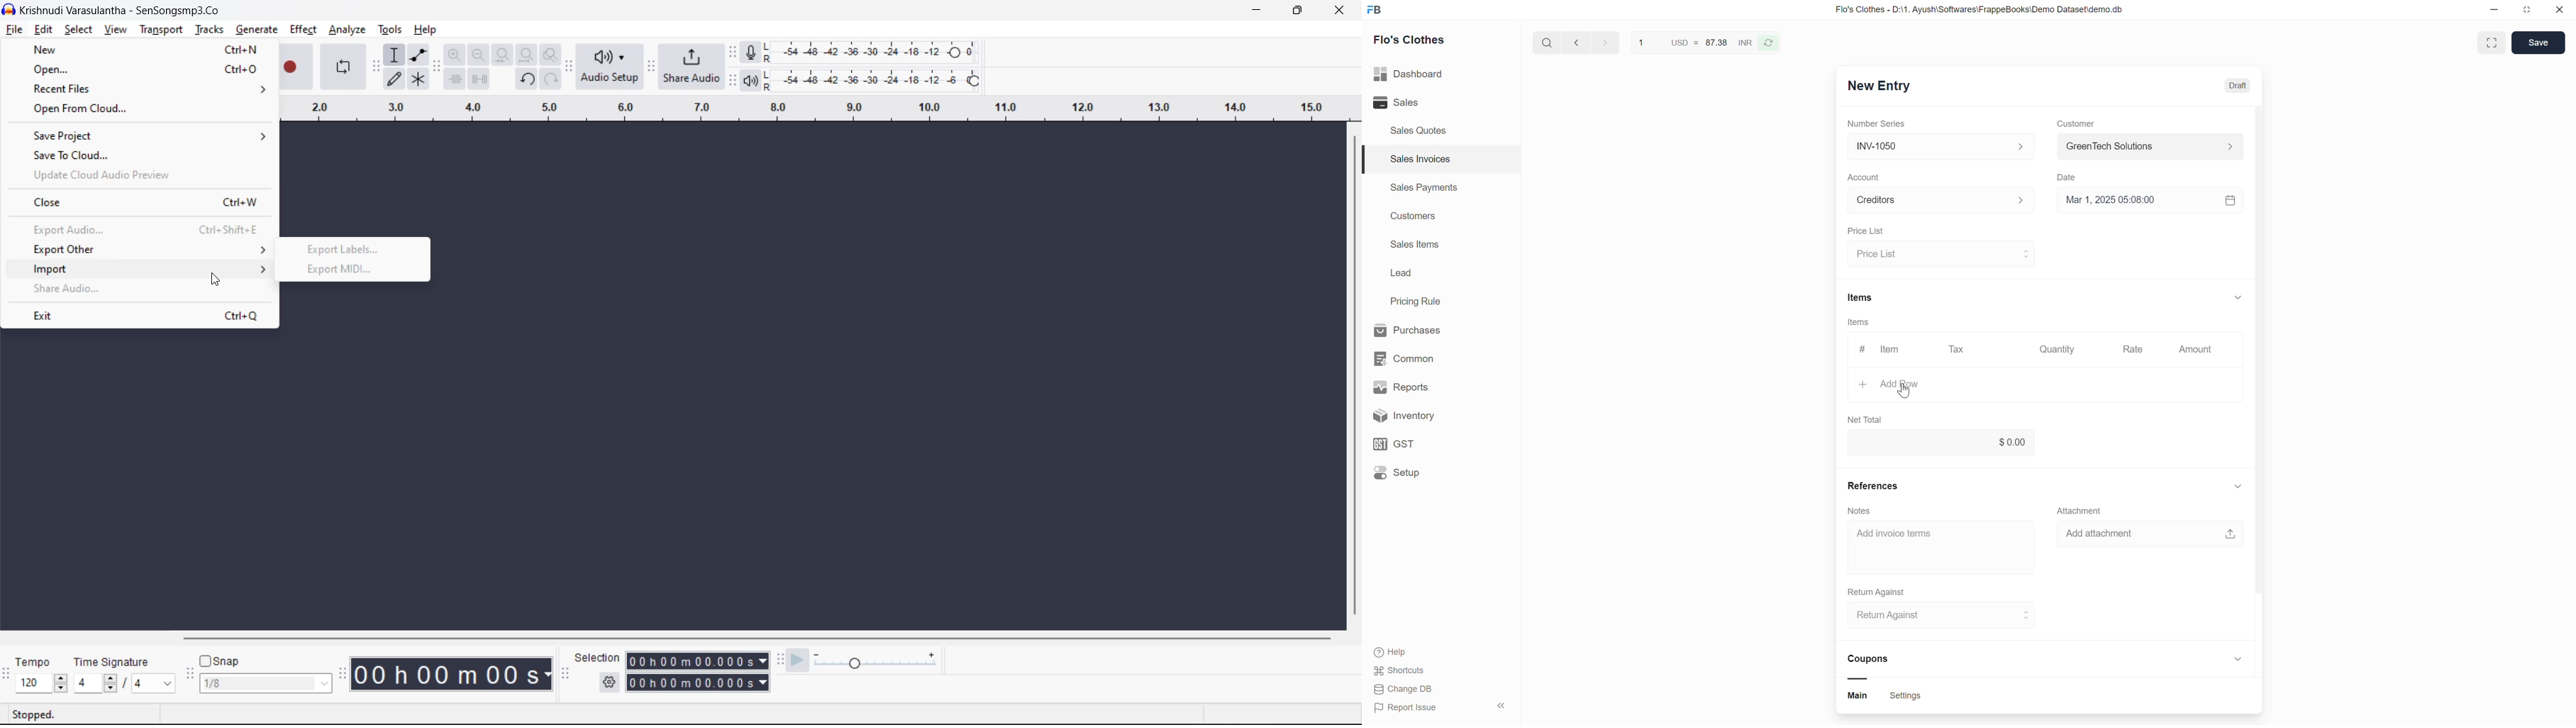  What do you see at coordinates (1417, 103) in the screenshot?
I see `Sales ` at bounding box center [1417, 103].